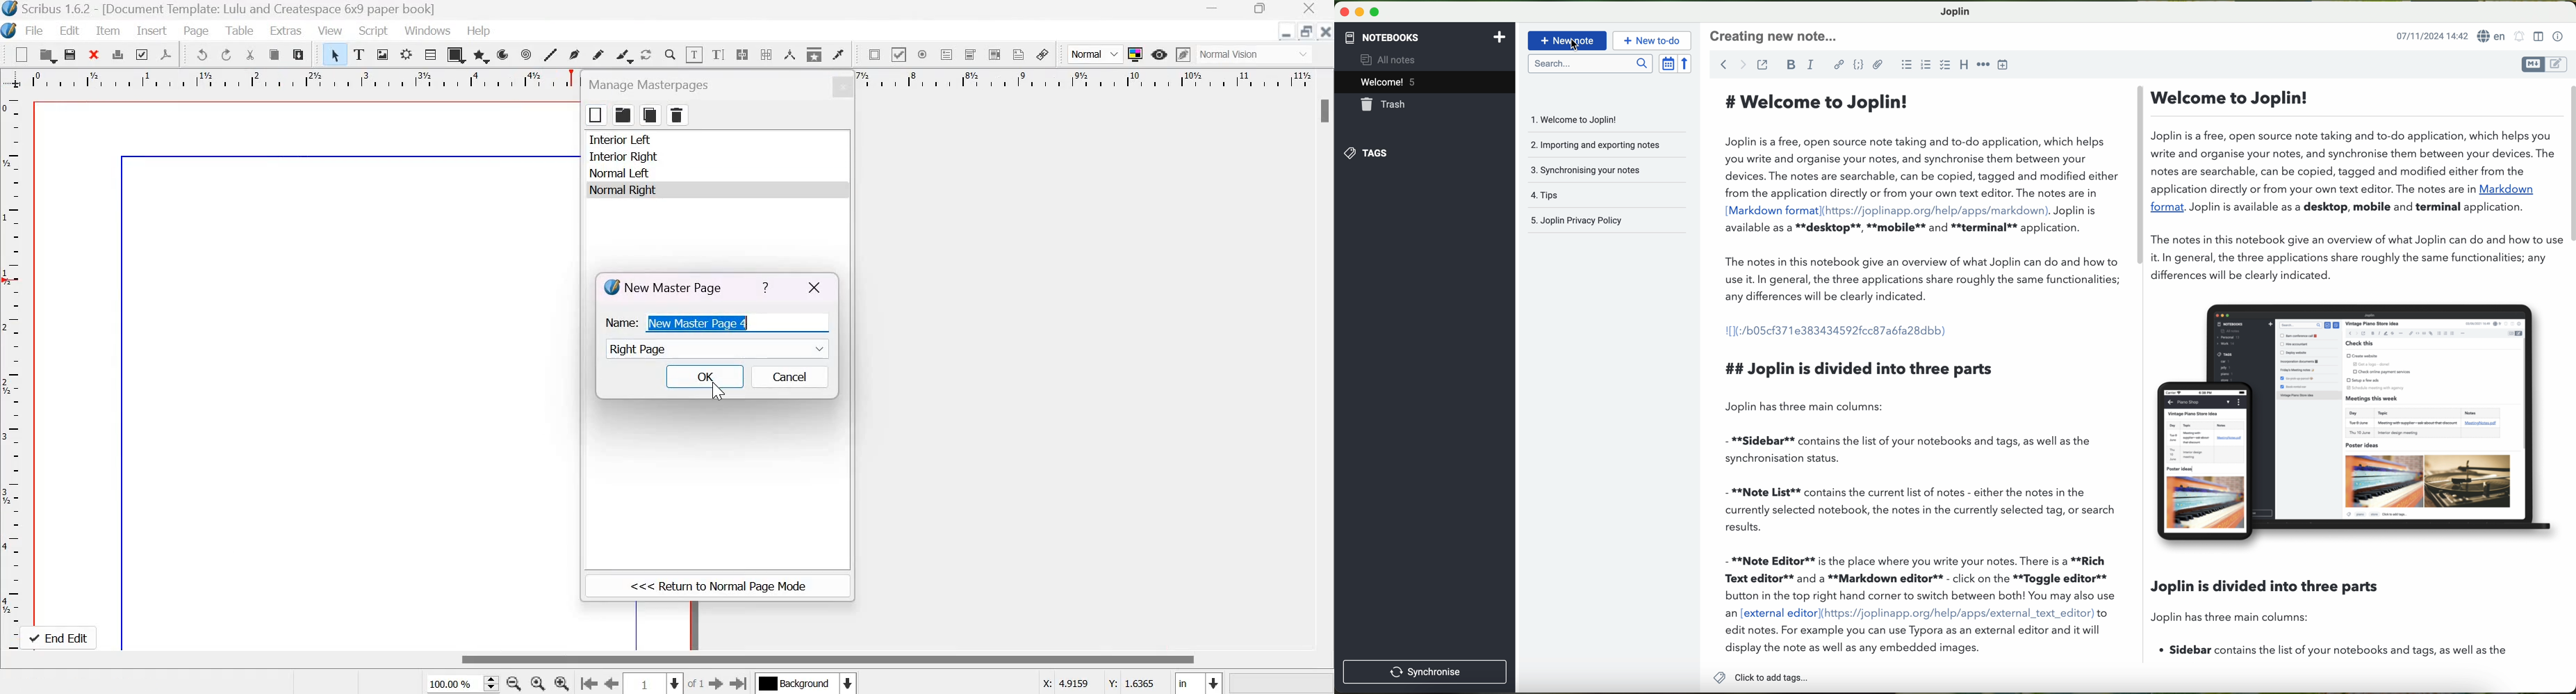 The image size is (2576, 700). What do you see at coordinates (336, 55) in the screenshot?
I see `Select item` at bounding box center [336, 55].